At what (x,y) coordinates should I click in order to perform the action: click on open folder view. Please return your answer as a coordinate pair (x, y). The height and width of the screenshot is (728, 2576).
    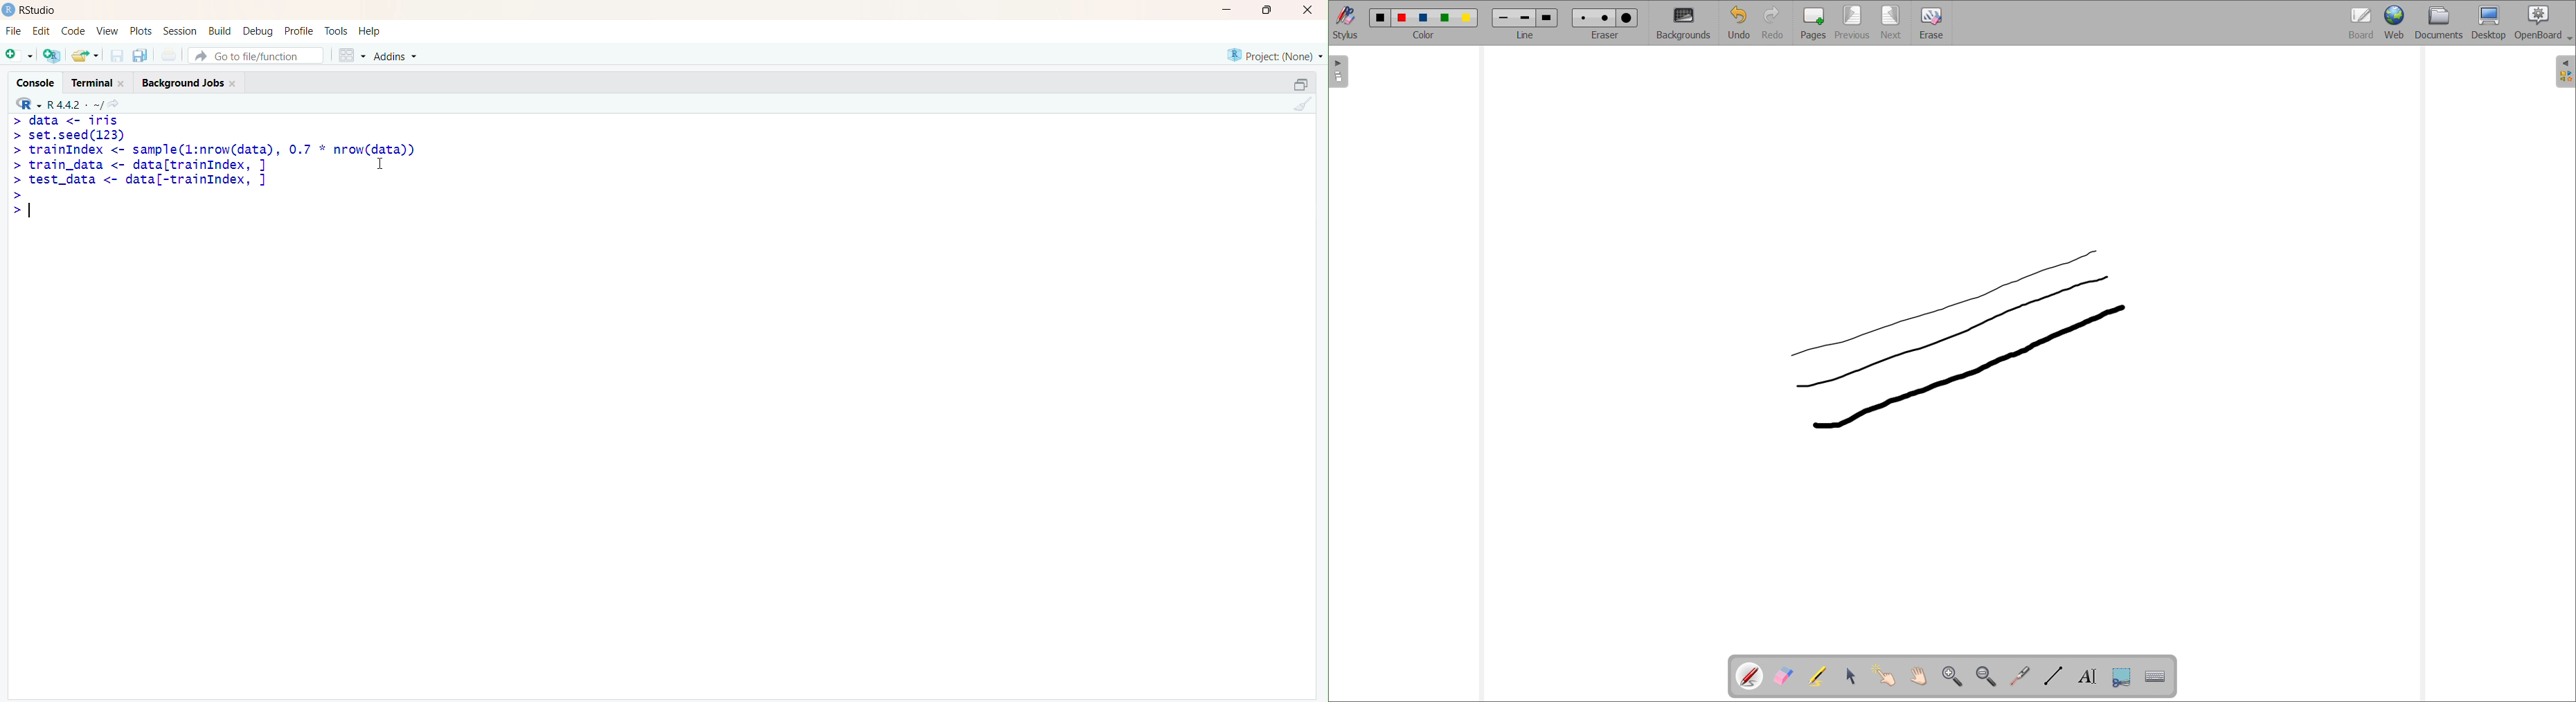
    Looking at the image, I should click on (2565, 72).